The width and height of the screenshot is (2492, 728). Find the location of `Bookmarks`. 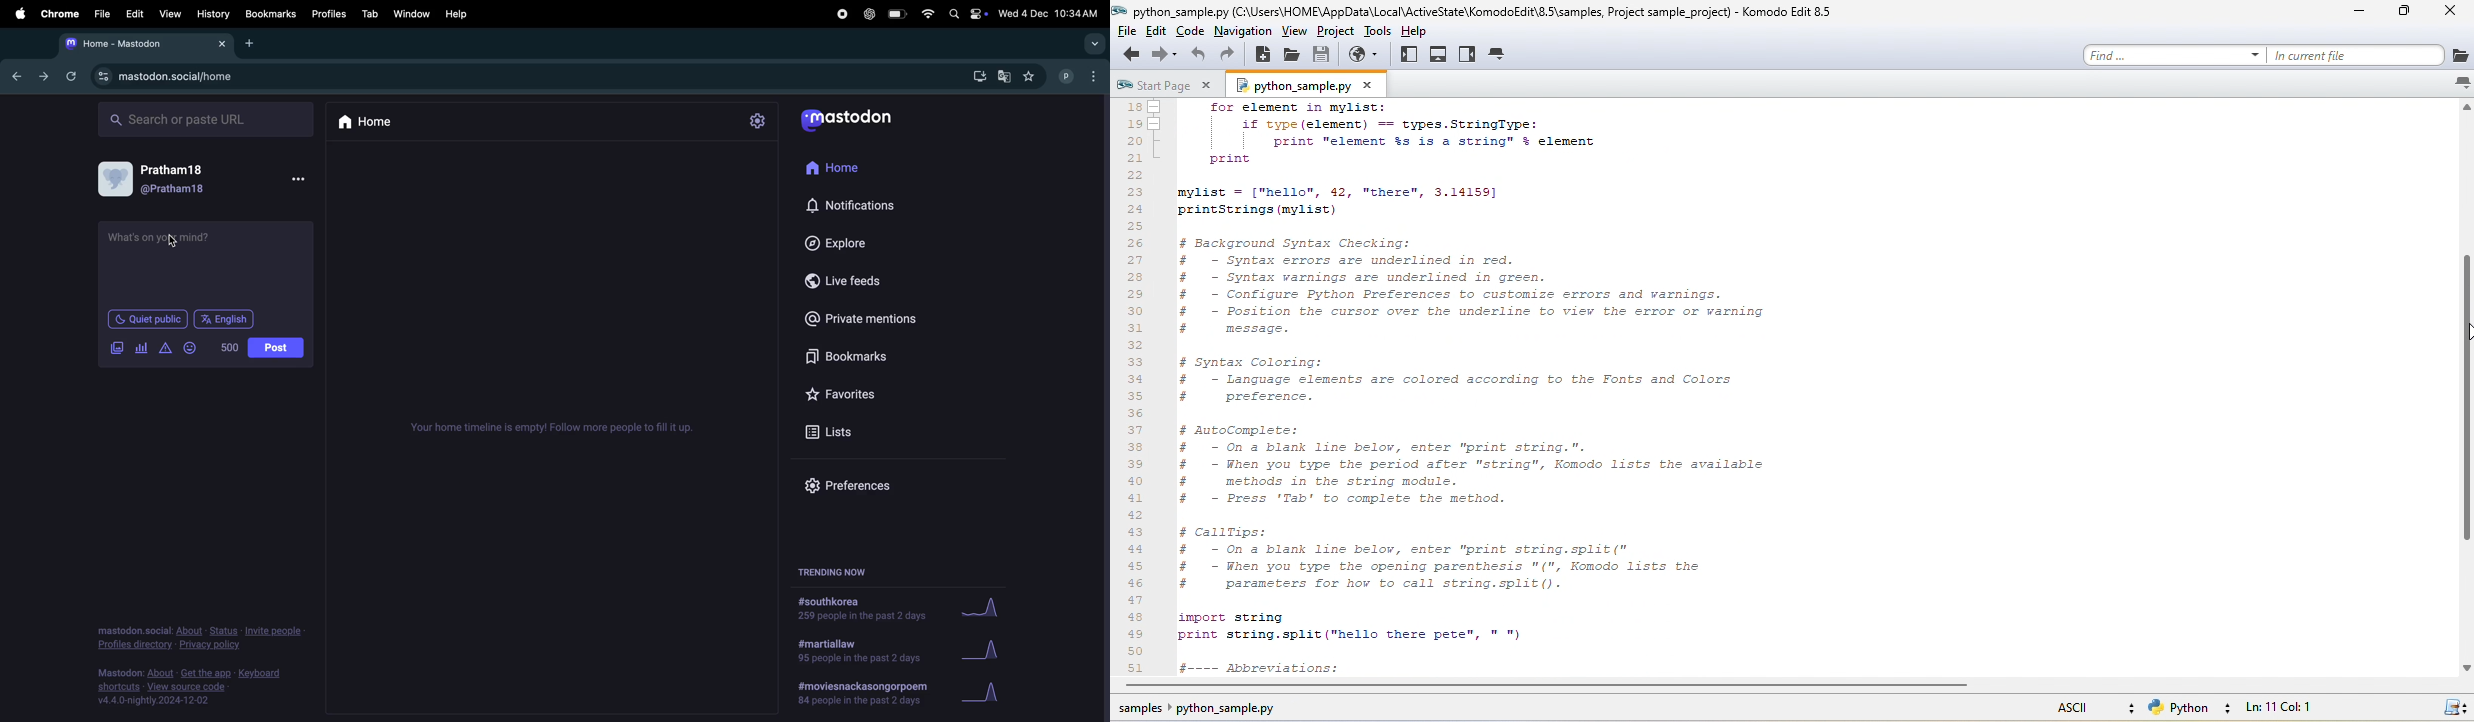

Bookmarks is located at coordinates (270, 14).